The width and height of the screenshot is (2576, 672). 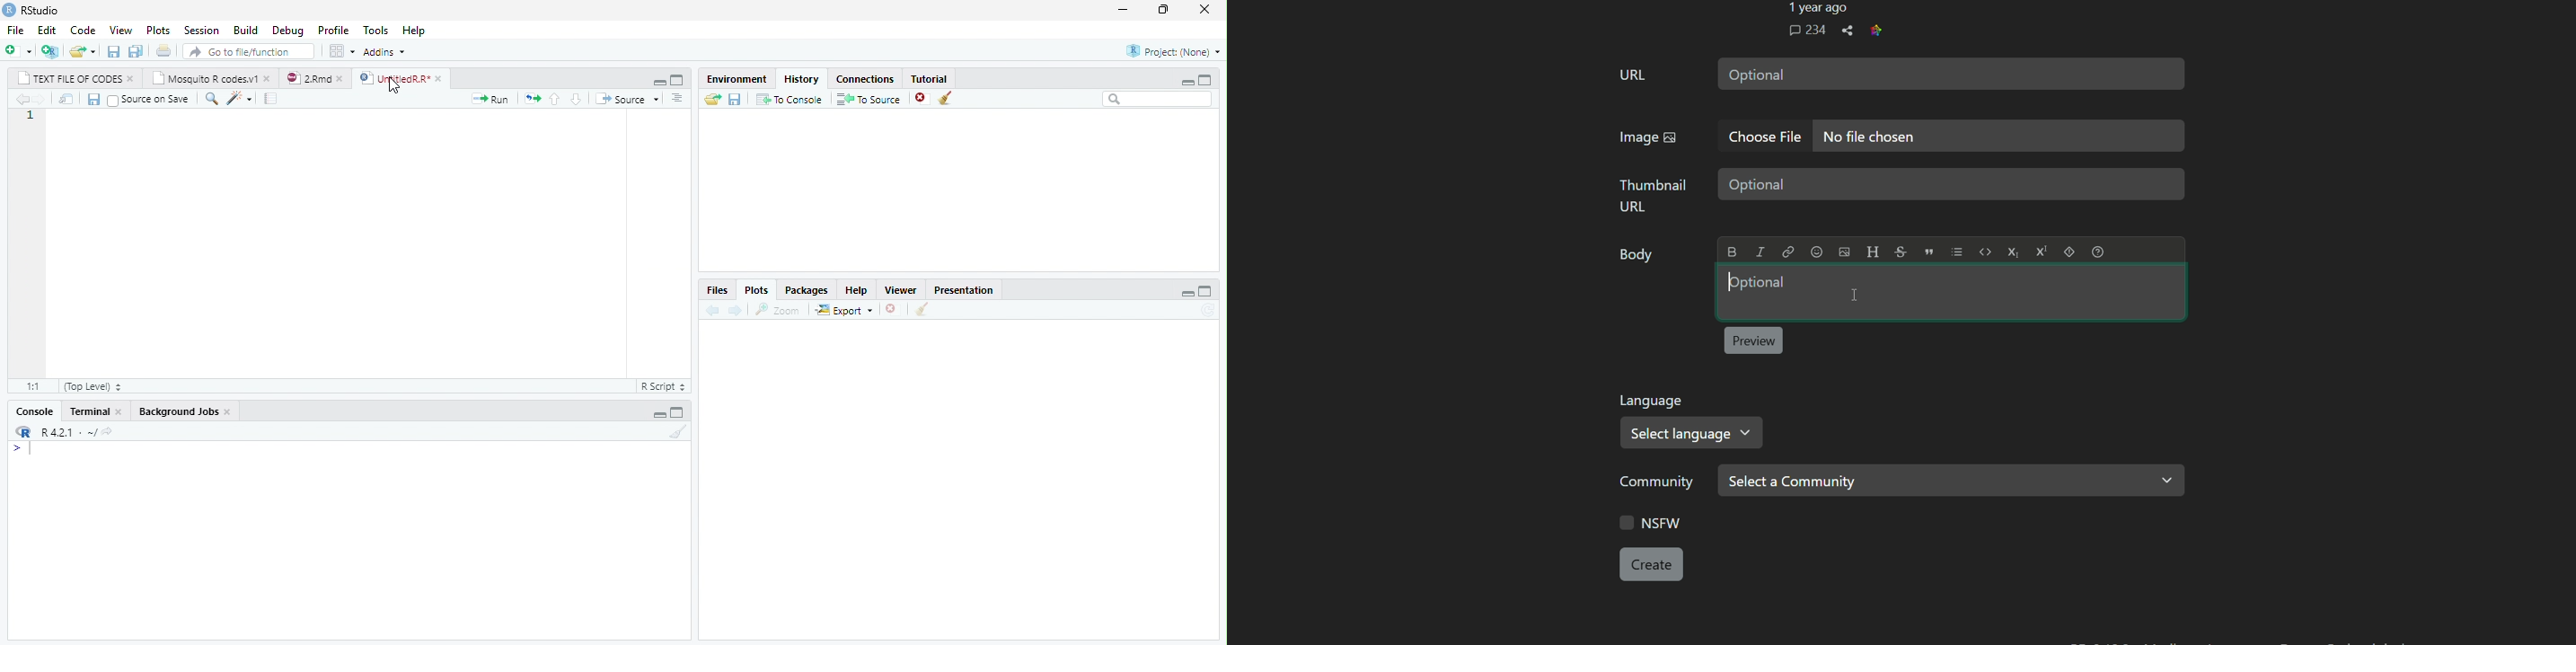 What do you see at coordinates (1951, 292) in the screenshot?
I see `text box` at bounding box center [1951, 292].